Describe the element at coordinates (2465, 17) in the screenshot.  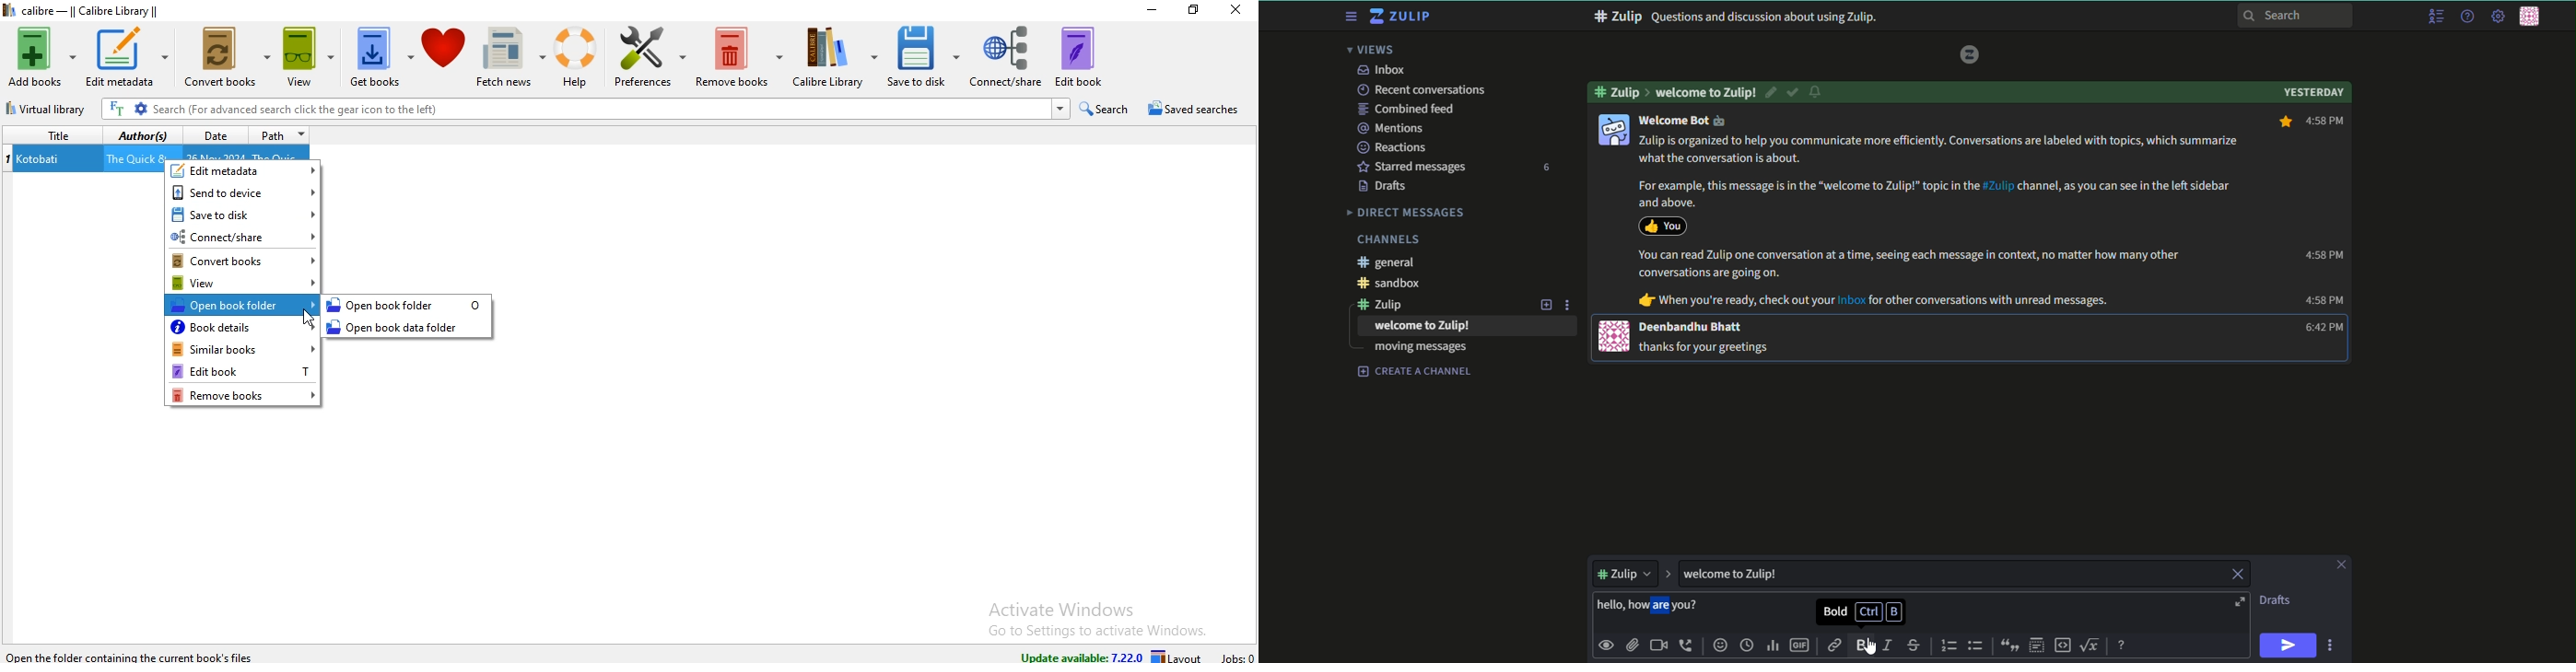
I see `help menu` at that location.